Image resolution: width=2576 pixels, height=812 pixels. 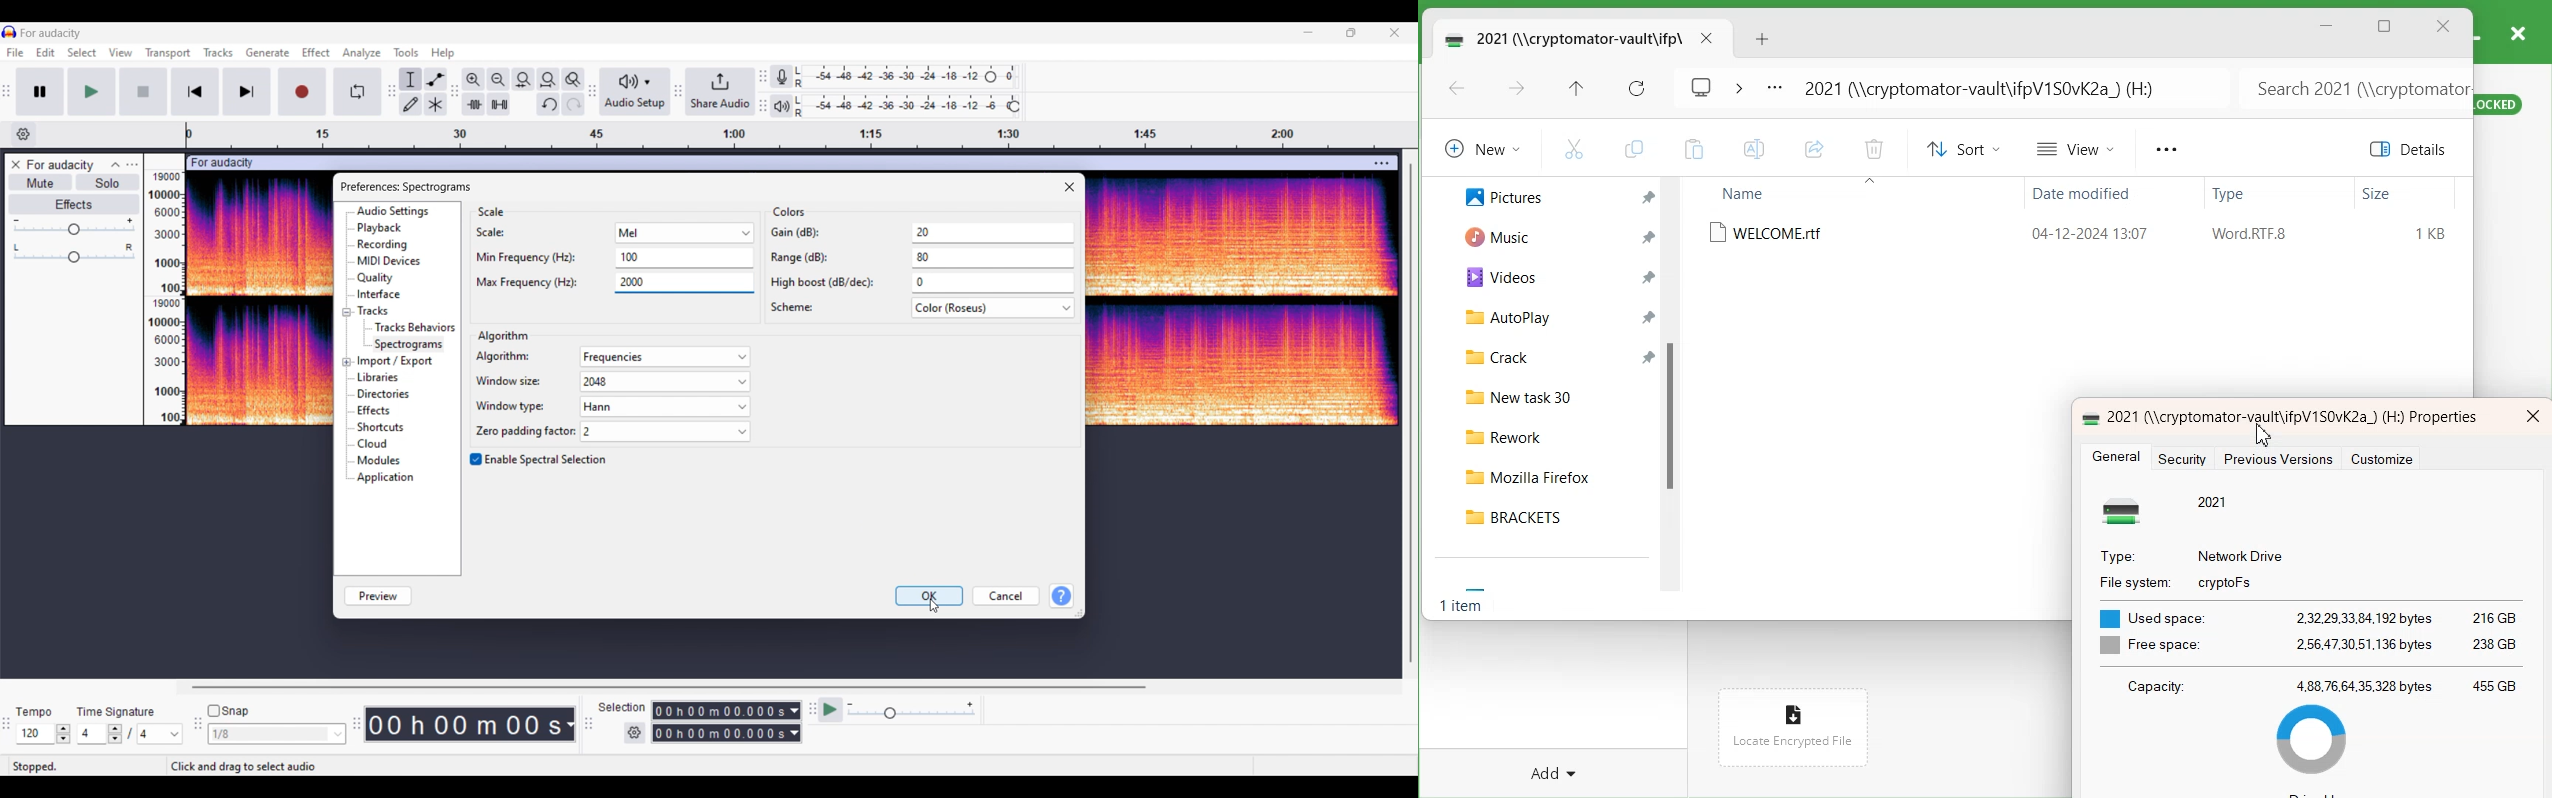 What do you see at coordinates (35, 712) in the screenshot?
I see `Indicates Tempo settings` at bounding box center [35, 712].